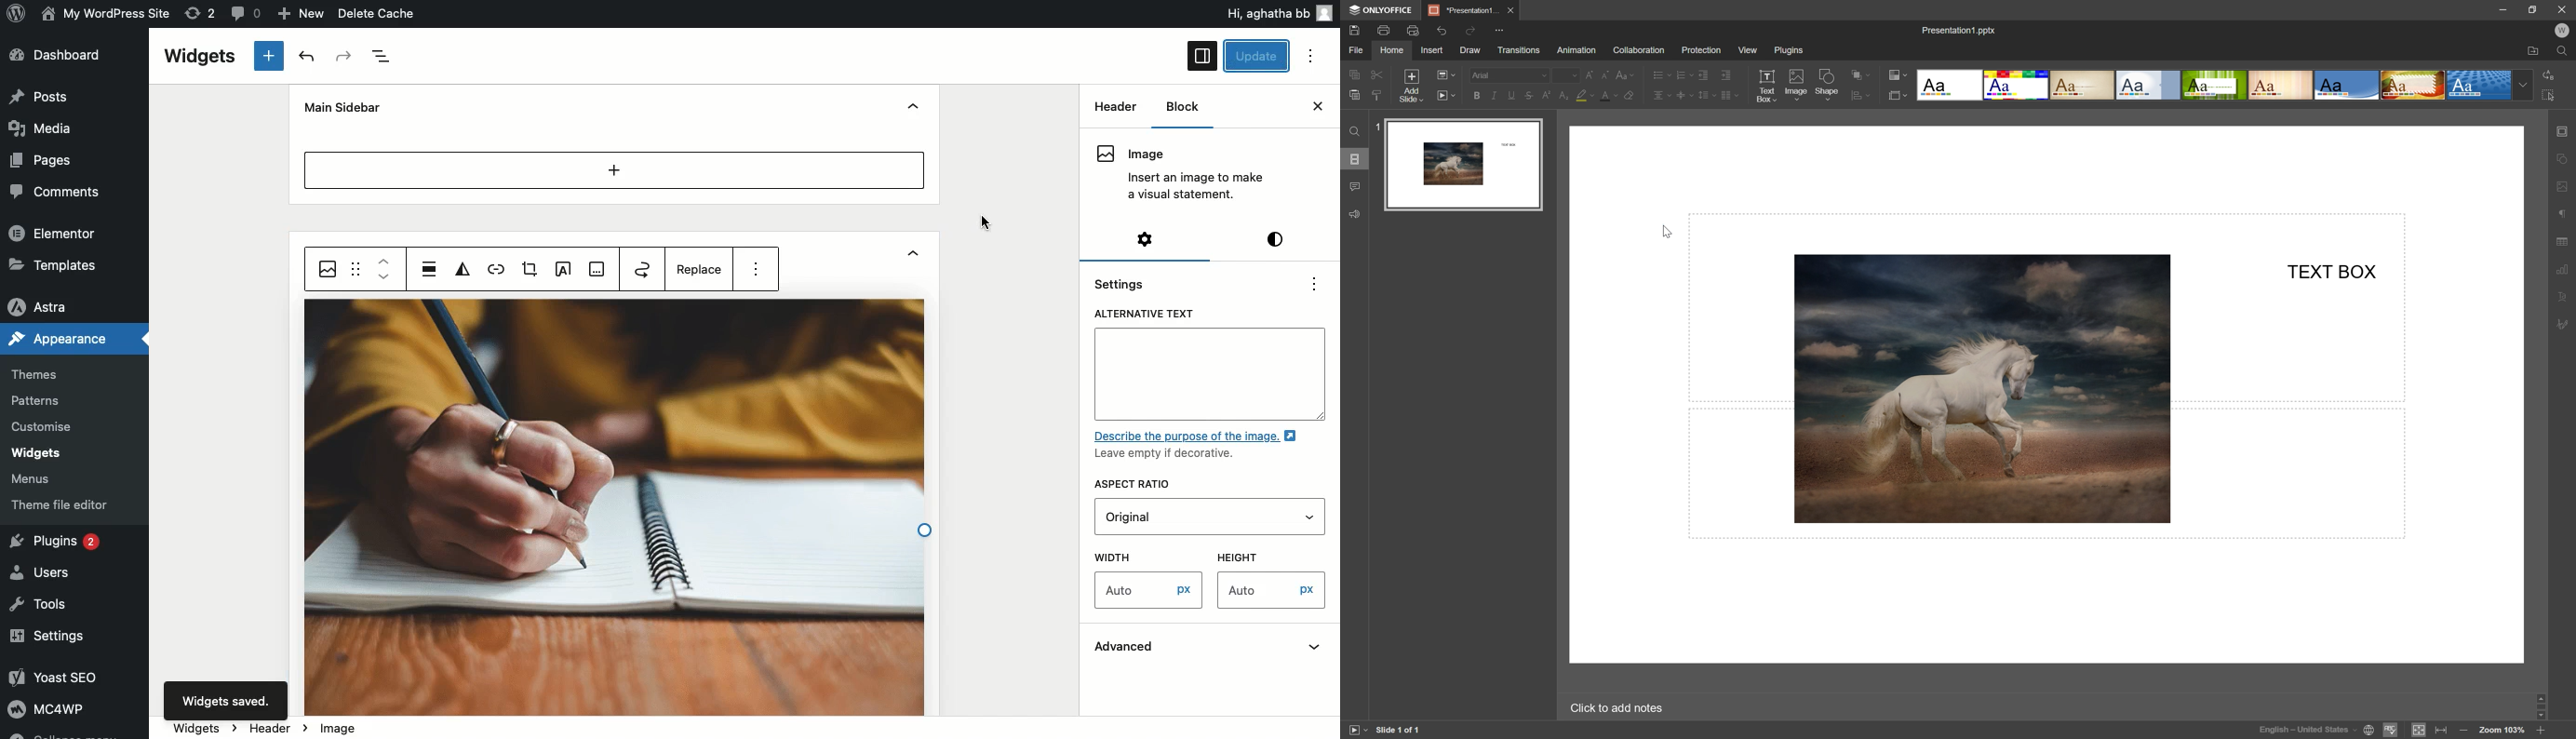 This screenshot has height=756, width=2576. I want to click on Close, so click(1317, 106).